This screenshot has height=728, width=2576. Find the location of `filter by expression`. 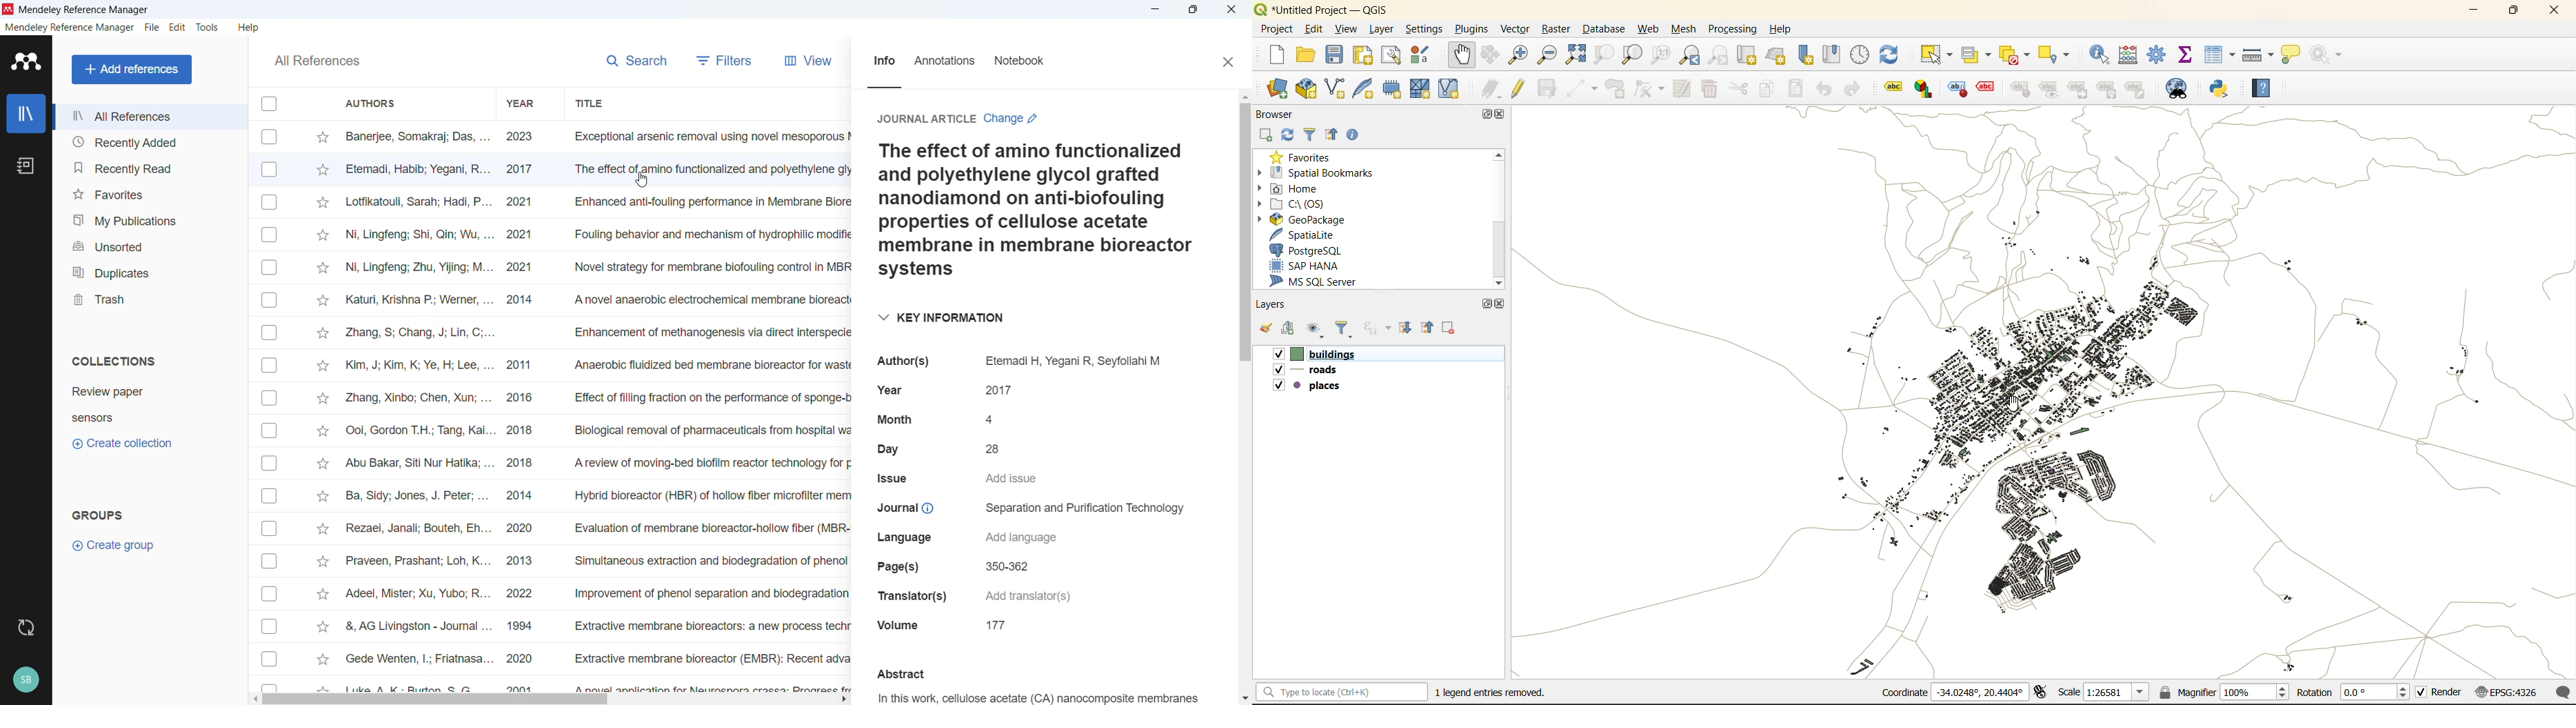

filter by expression is located at coordinates (1378, 329).